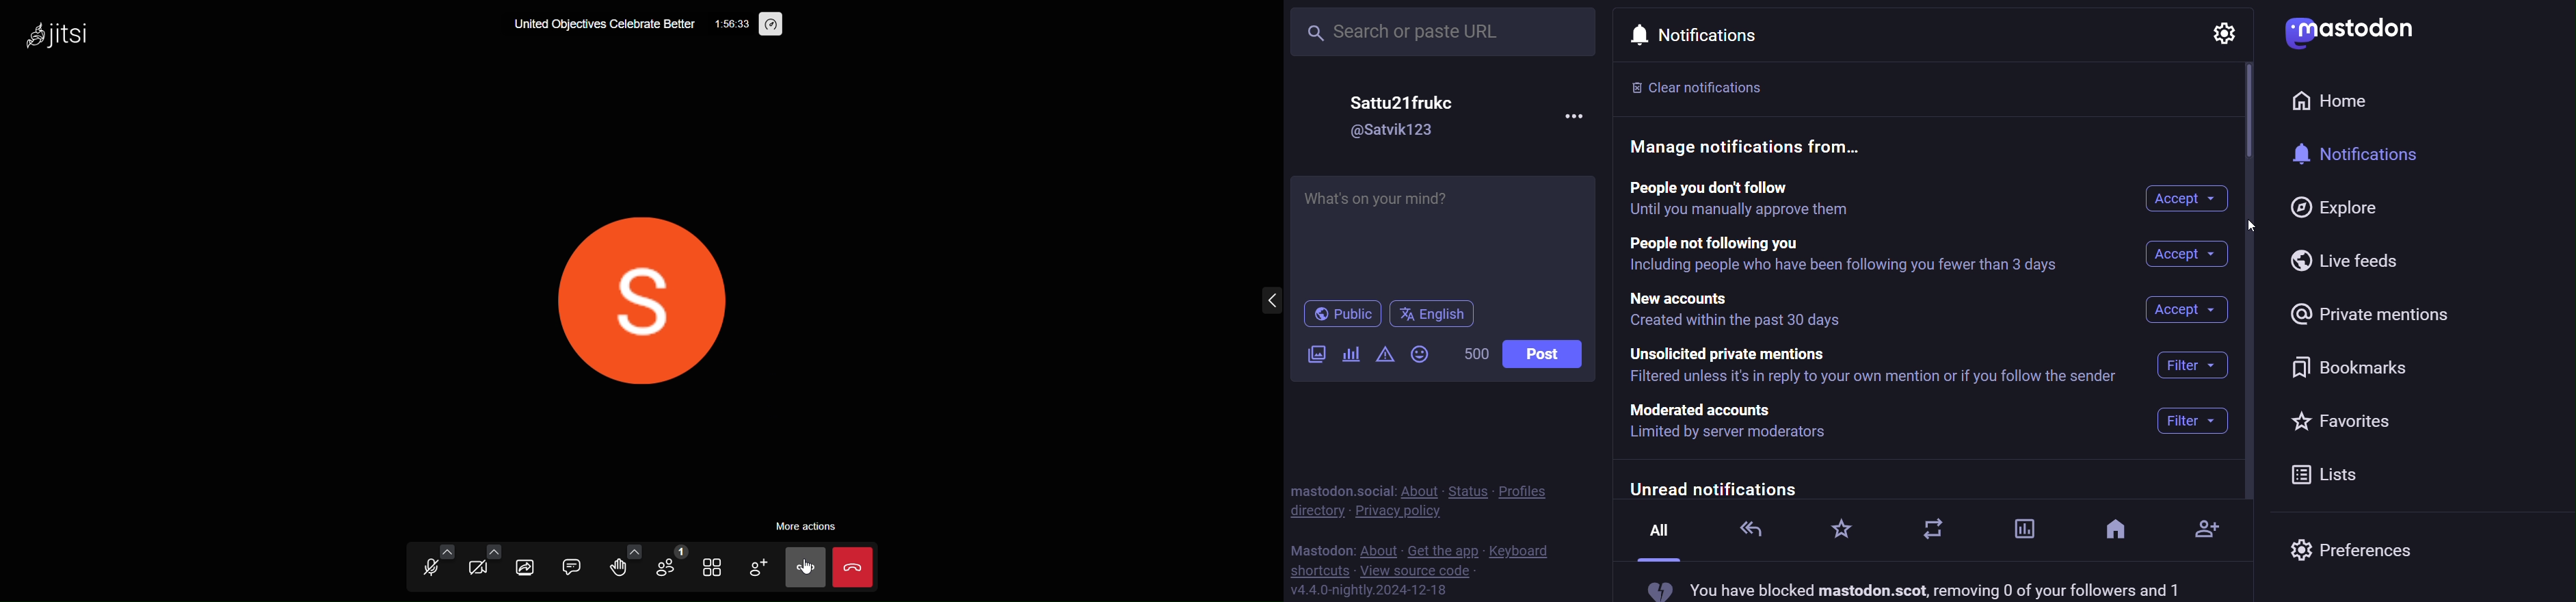 The height and width of the screenshot is (616, 2576). I want to click on tile view, so click(713, 567).